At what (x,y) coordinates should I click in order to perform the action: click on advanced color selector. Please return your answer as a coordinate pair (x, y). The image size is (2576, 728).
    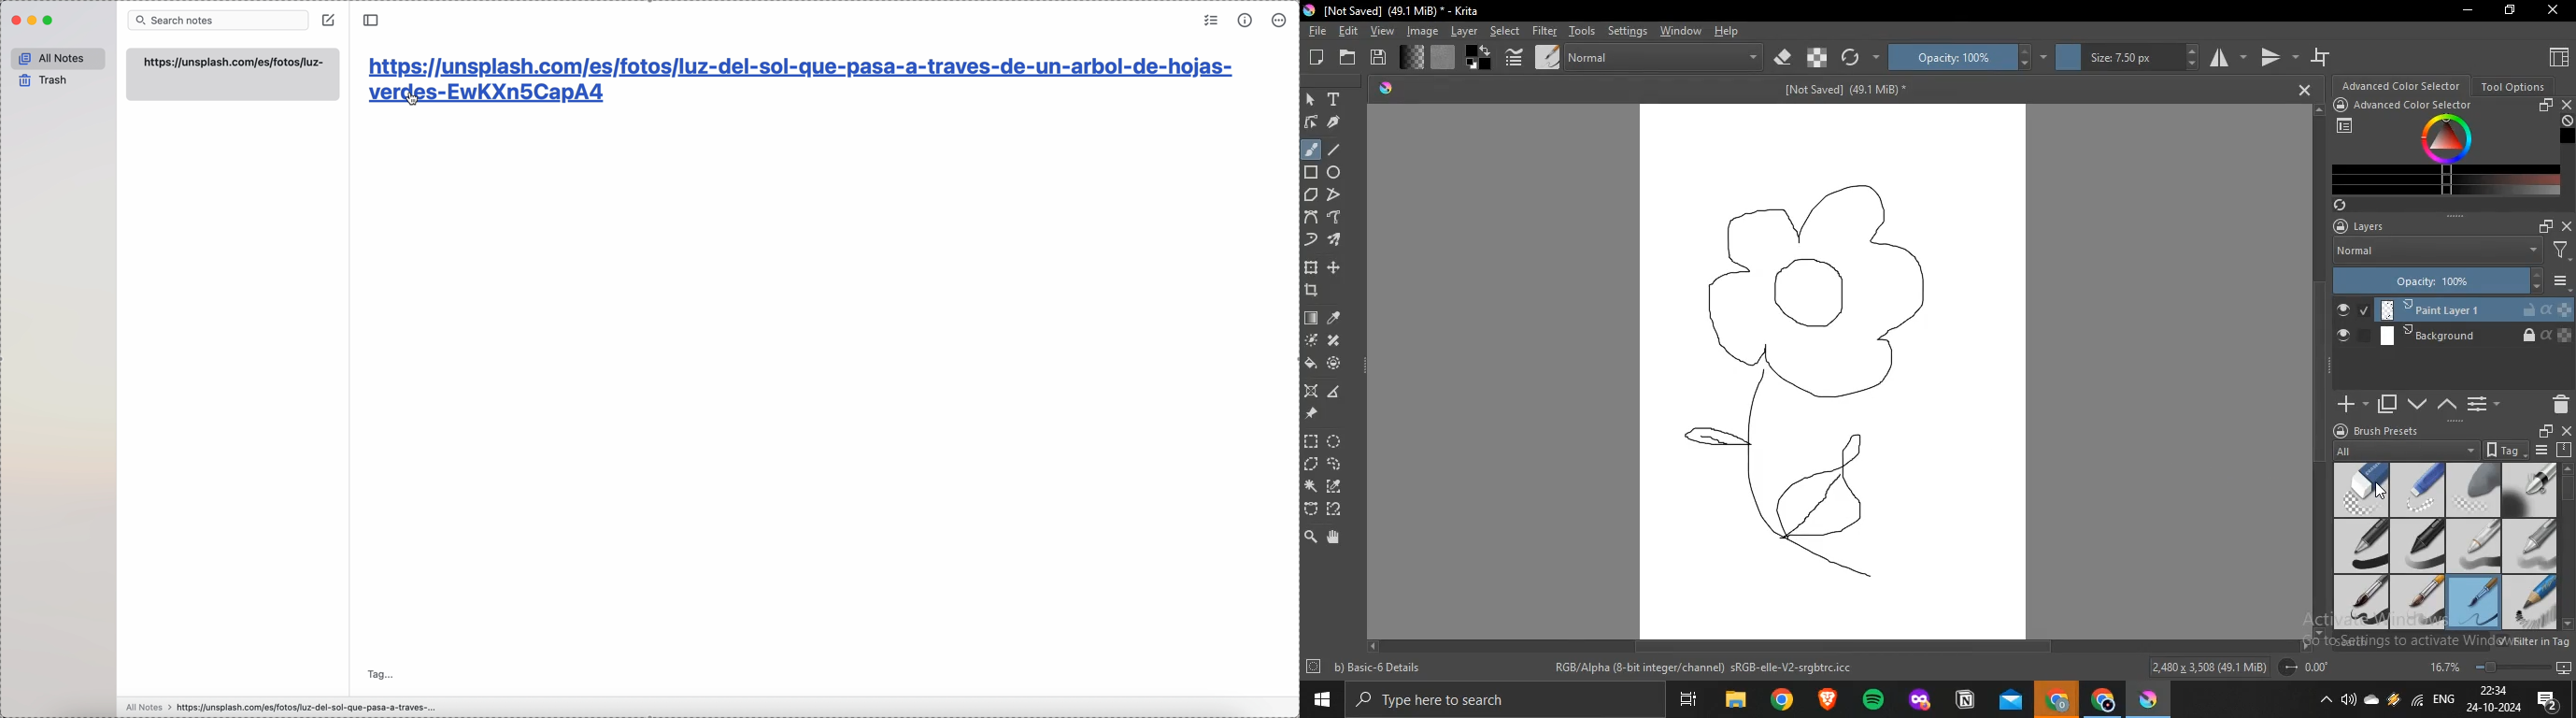
    Looking at the image, I should click on (2419, 105).